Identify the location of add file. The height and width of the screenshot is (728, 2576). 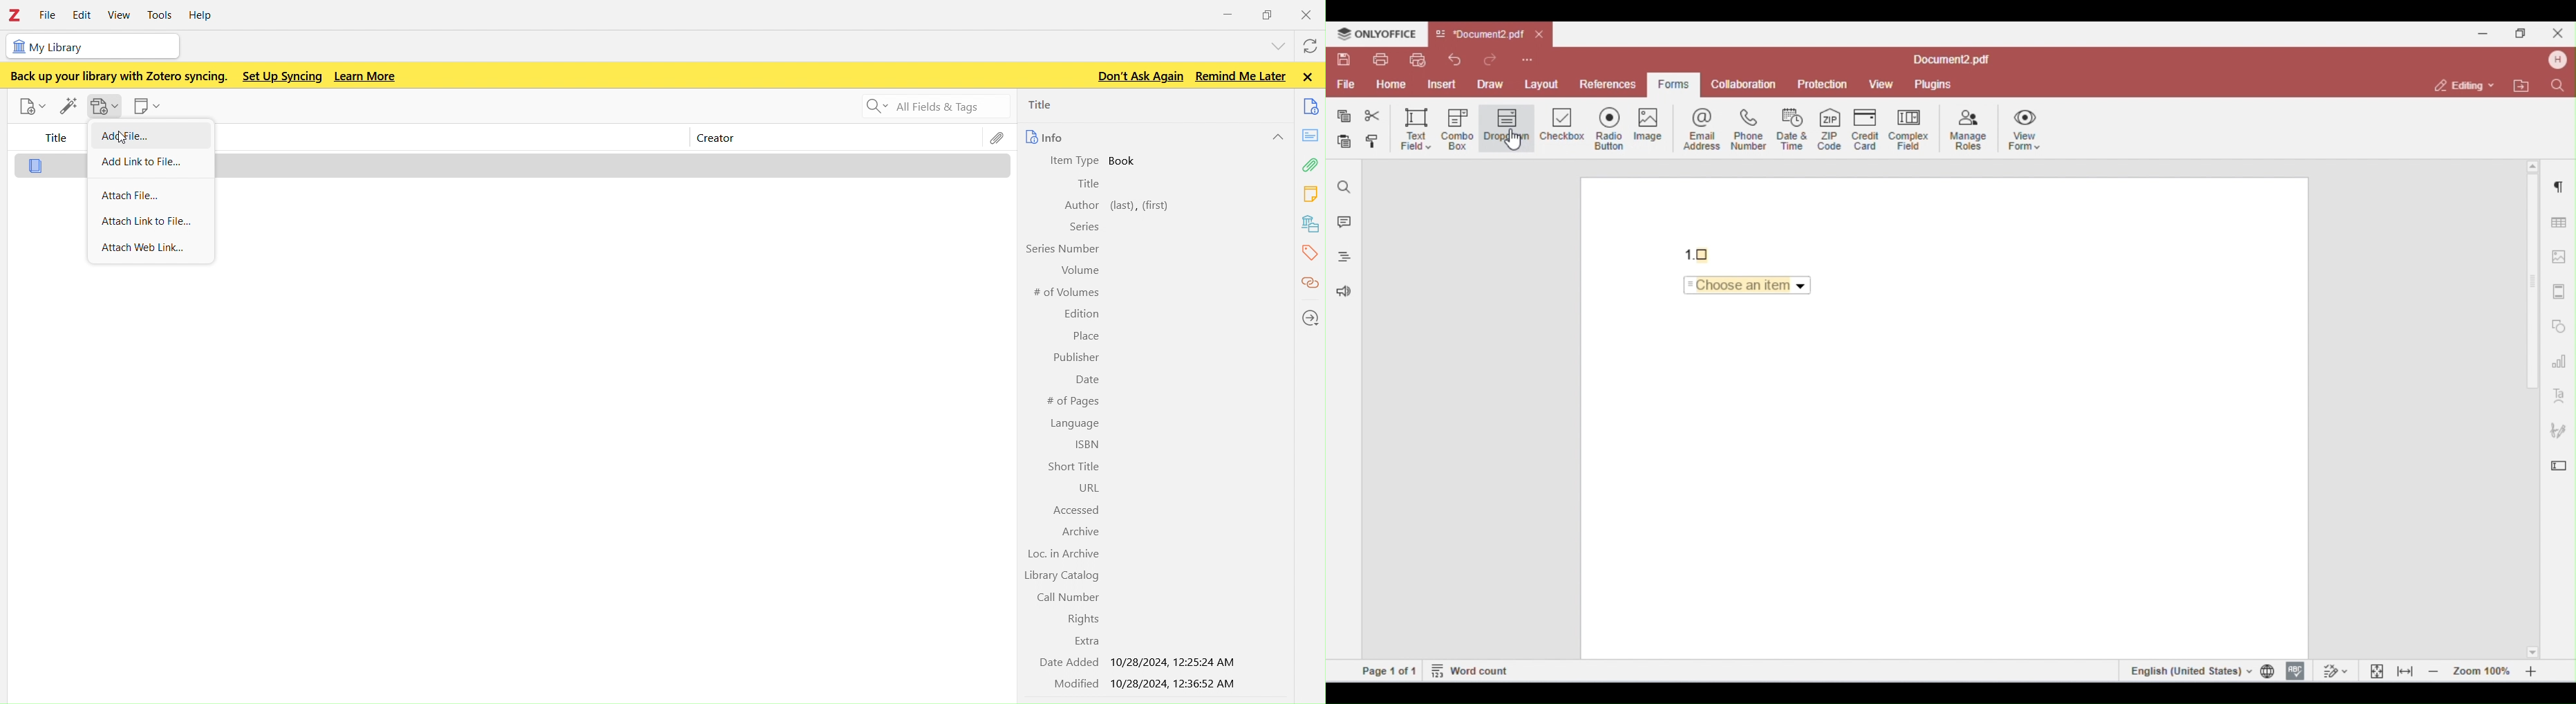
(126, 137).